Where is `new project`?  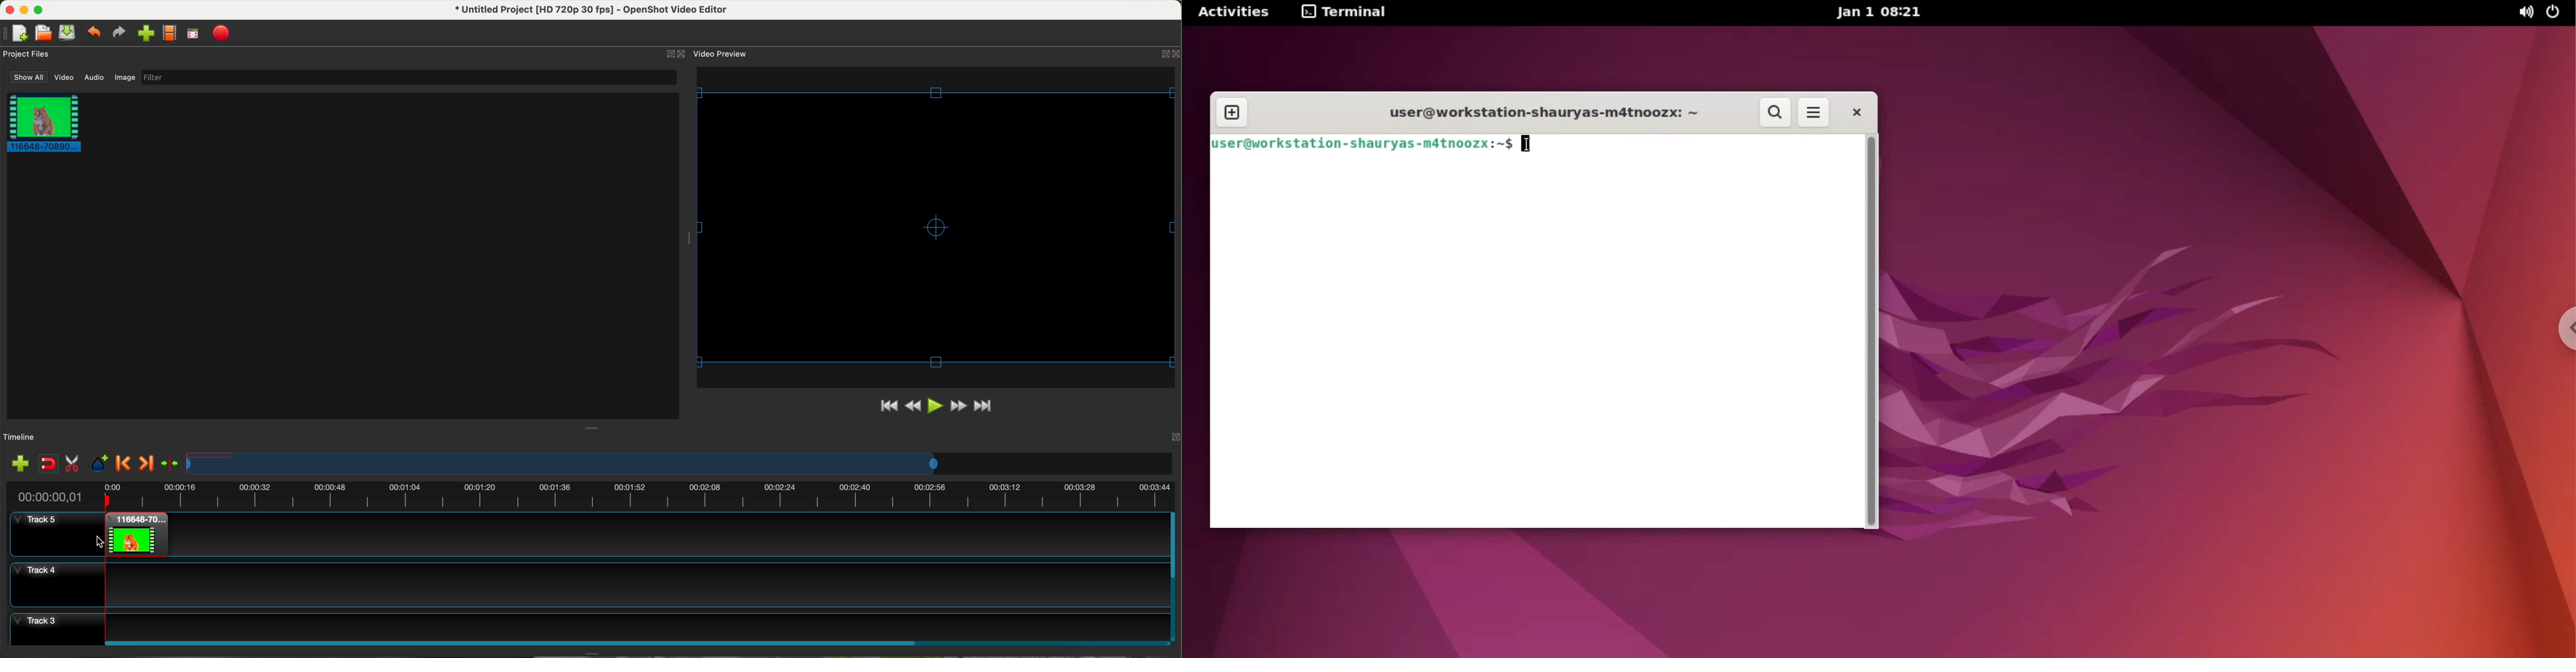
new project is located at coordinates (15, 33).